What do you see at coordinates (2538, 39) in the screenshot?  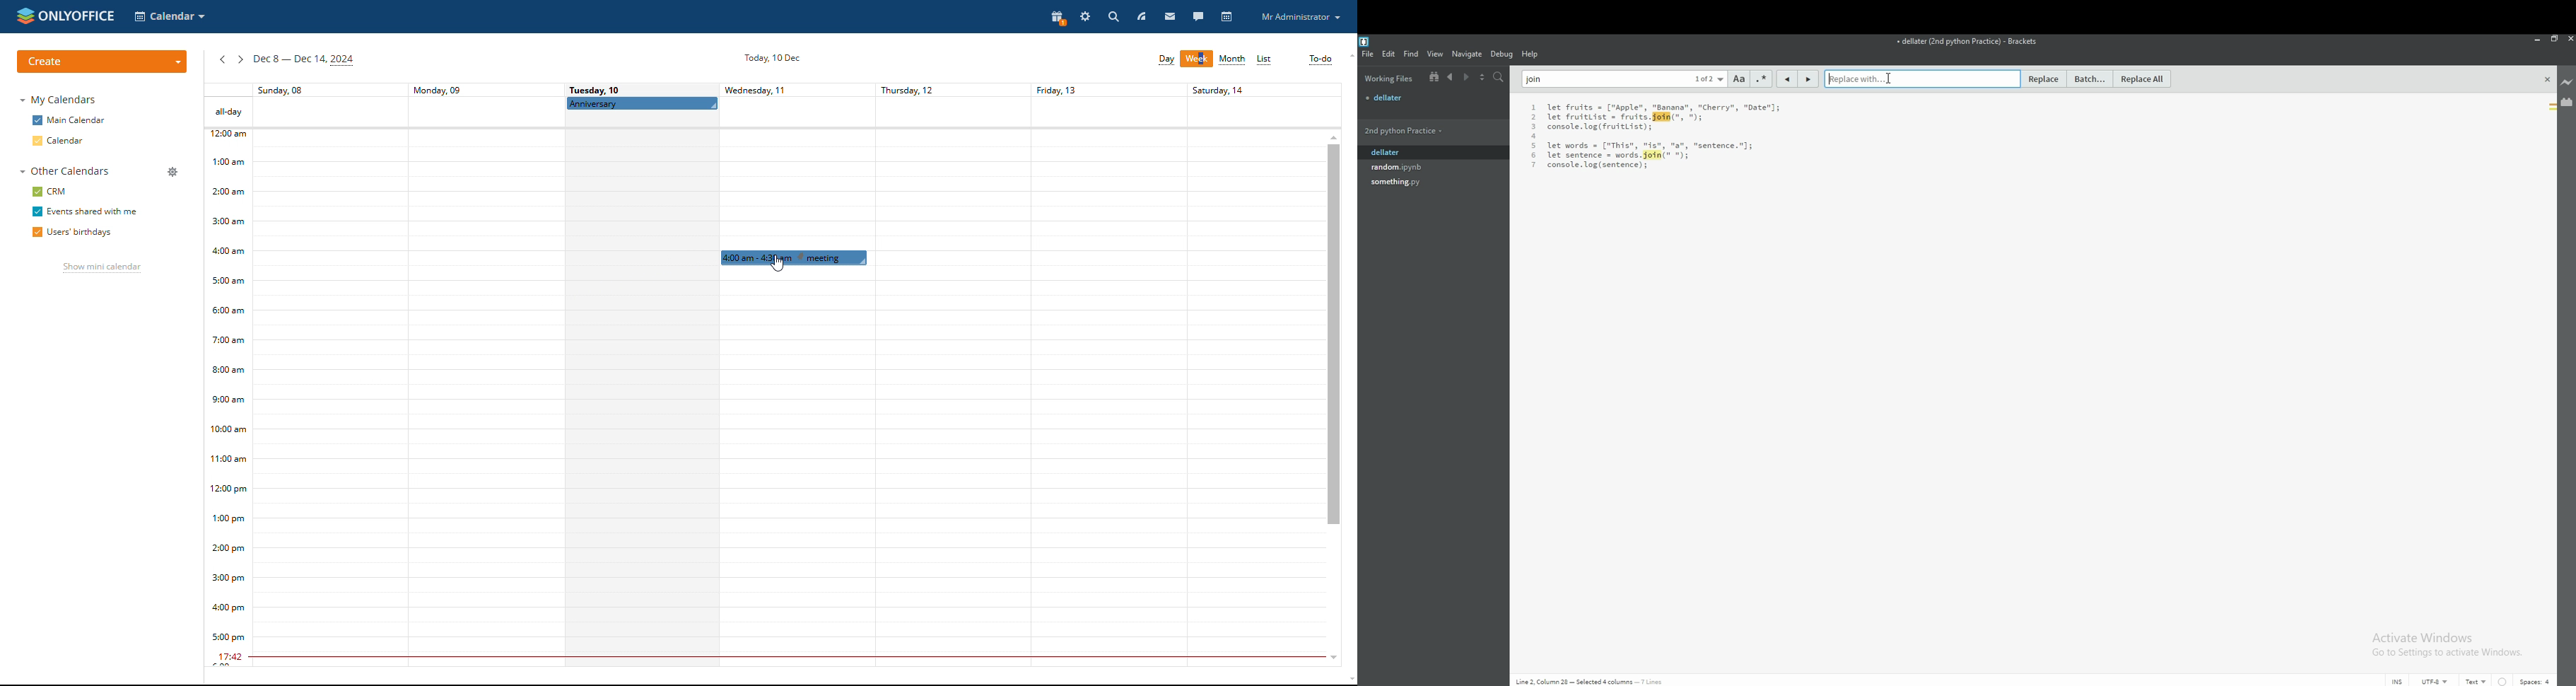 I see `minimize` at bounding box center [2538, 39].